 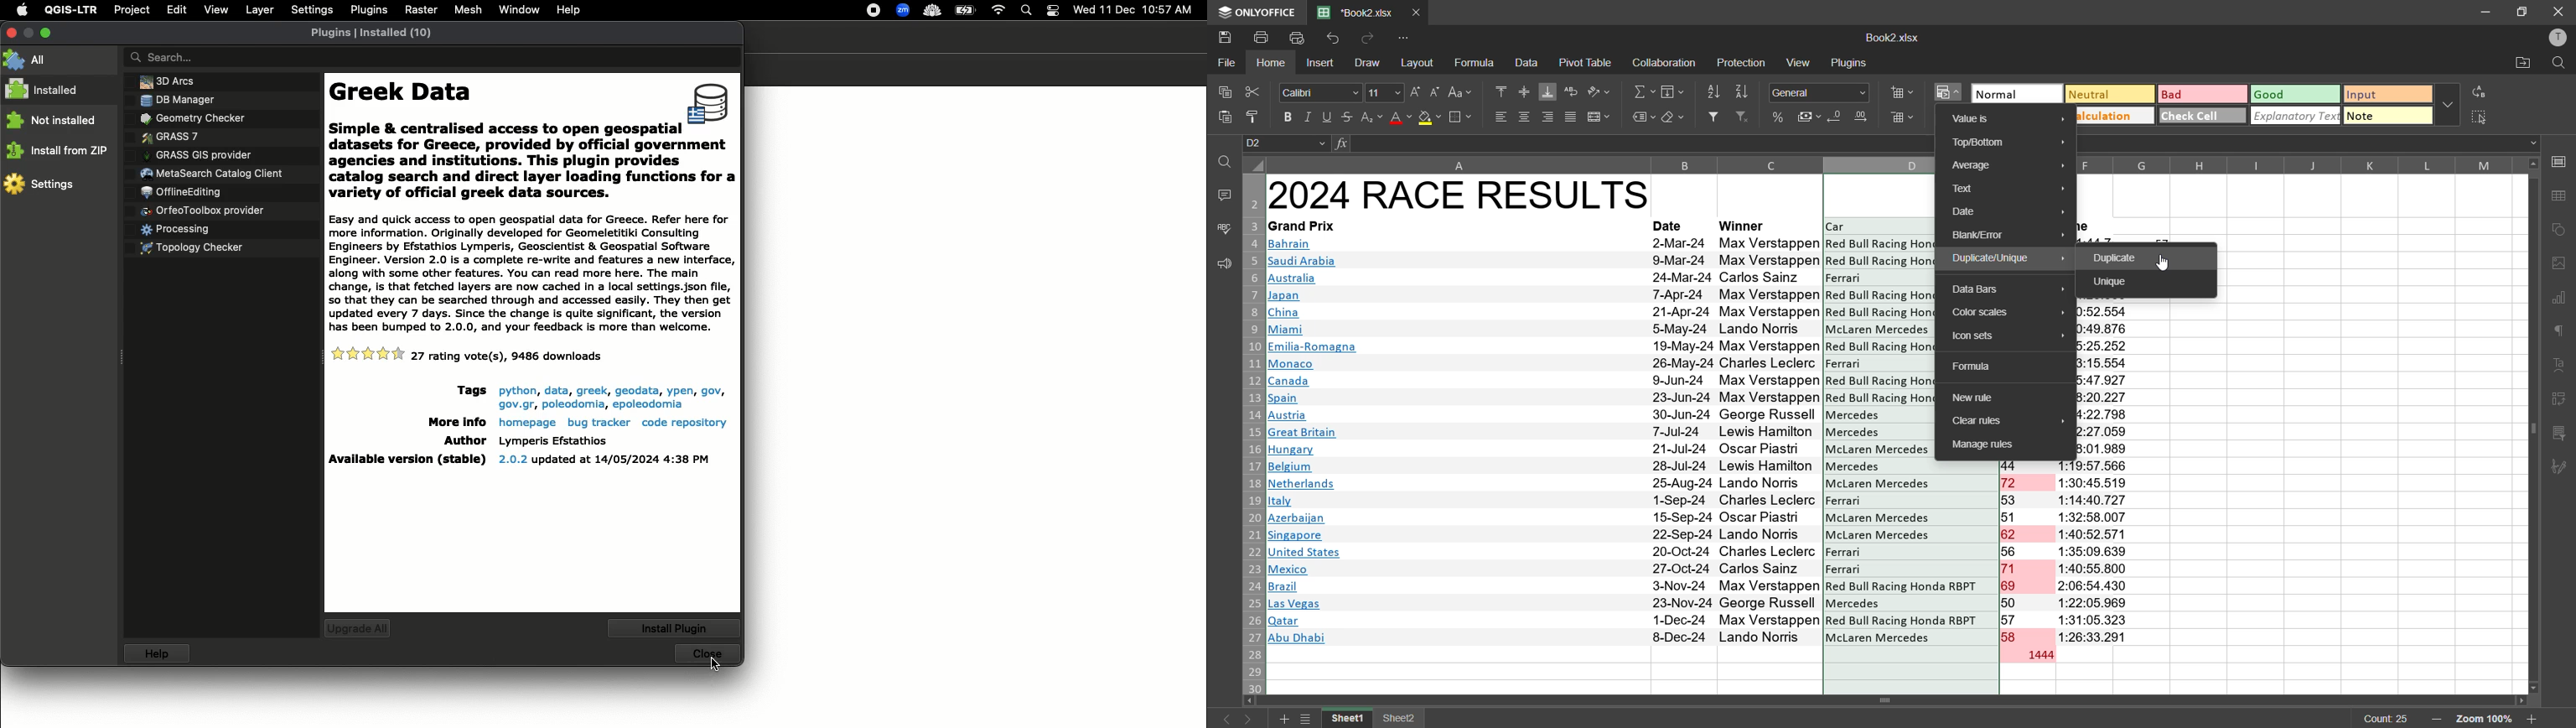 I want to click on fill color, so click(x=1430, y=118).